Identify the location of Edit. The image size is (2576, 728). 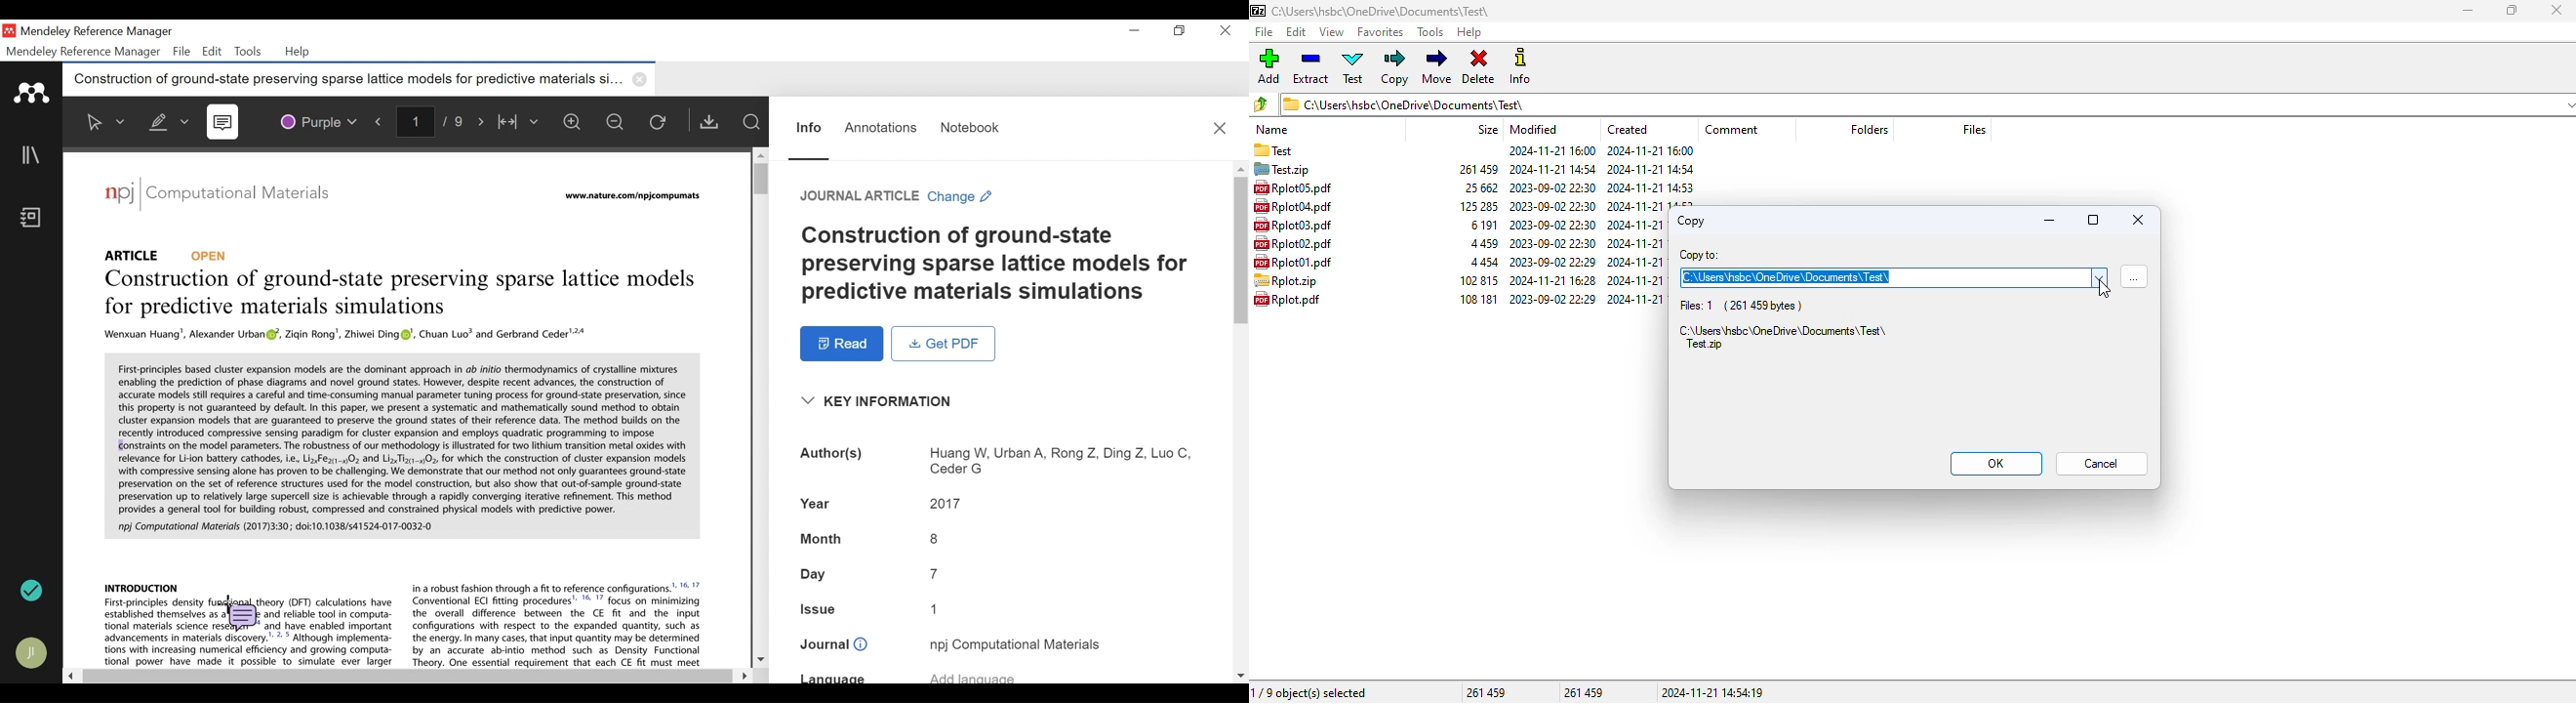
(212, 51).